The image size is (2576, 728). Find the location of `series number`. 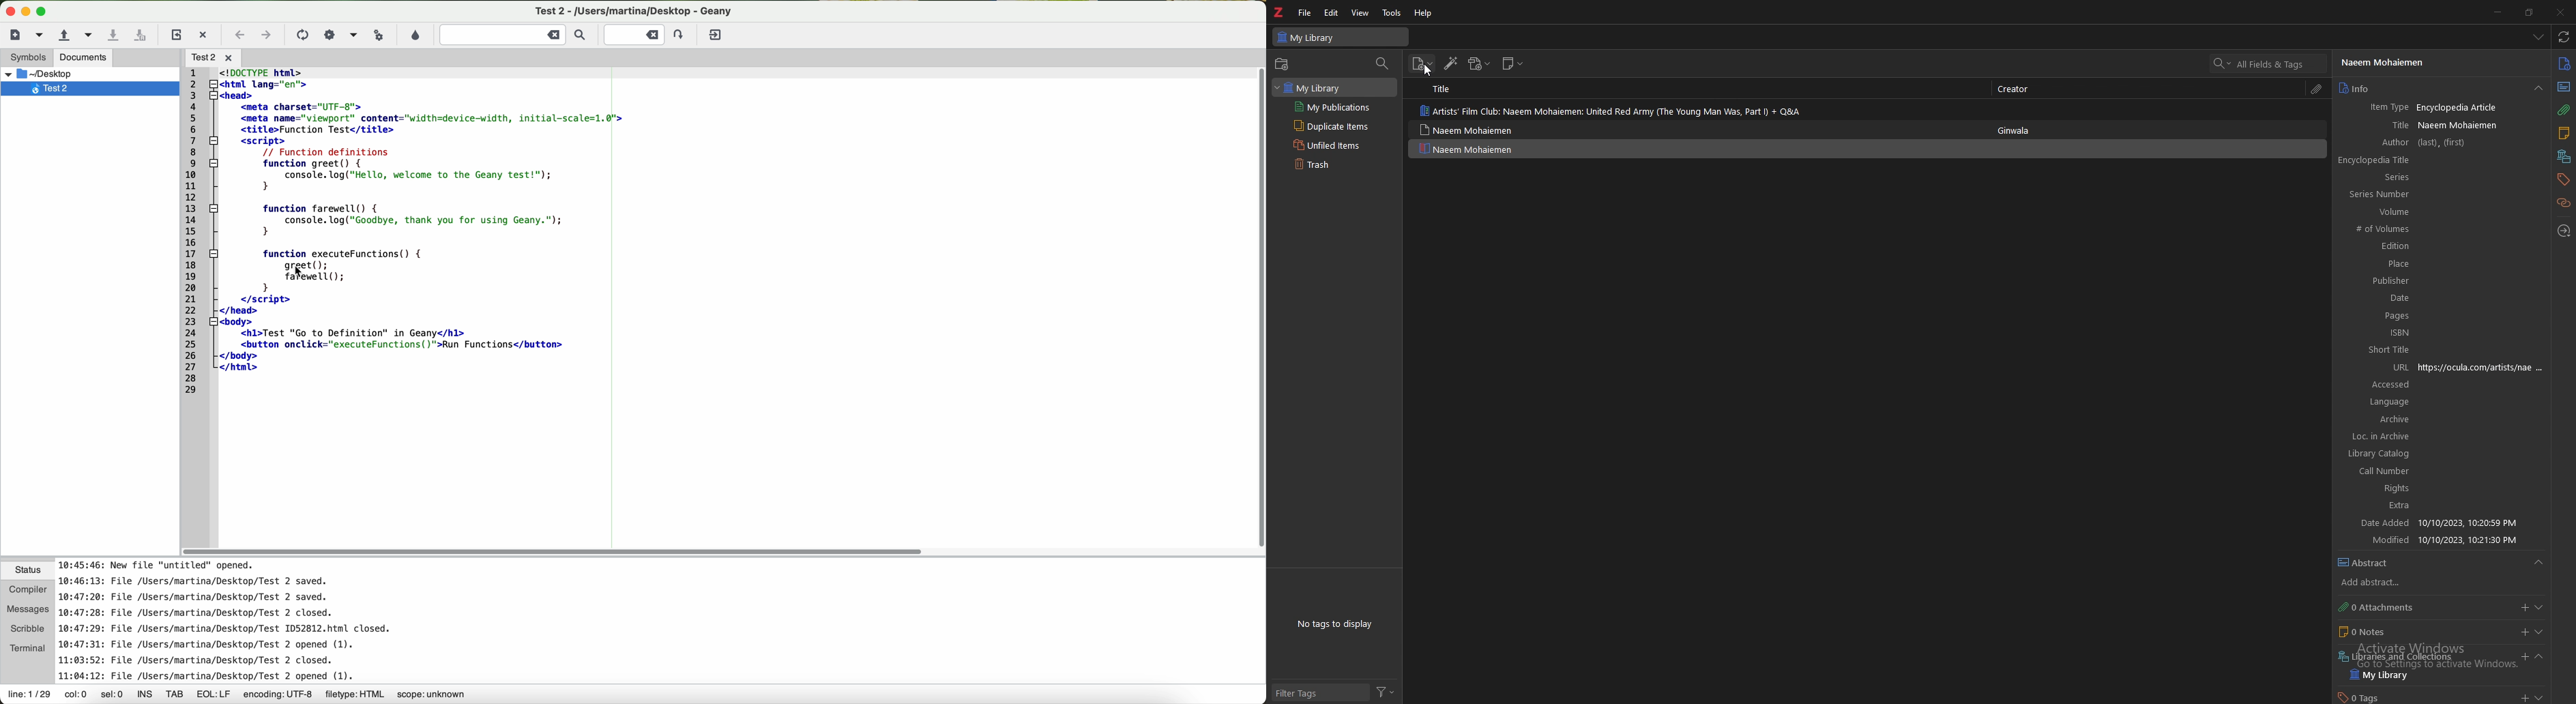

series number is located at coordinates (2373, 195).